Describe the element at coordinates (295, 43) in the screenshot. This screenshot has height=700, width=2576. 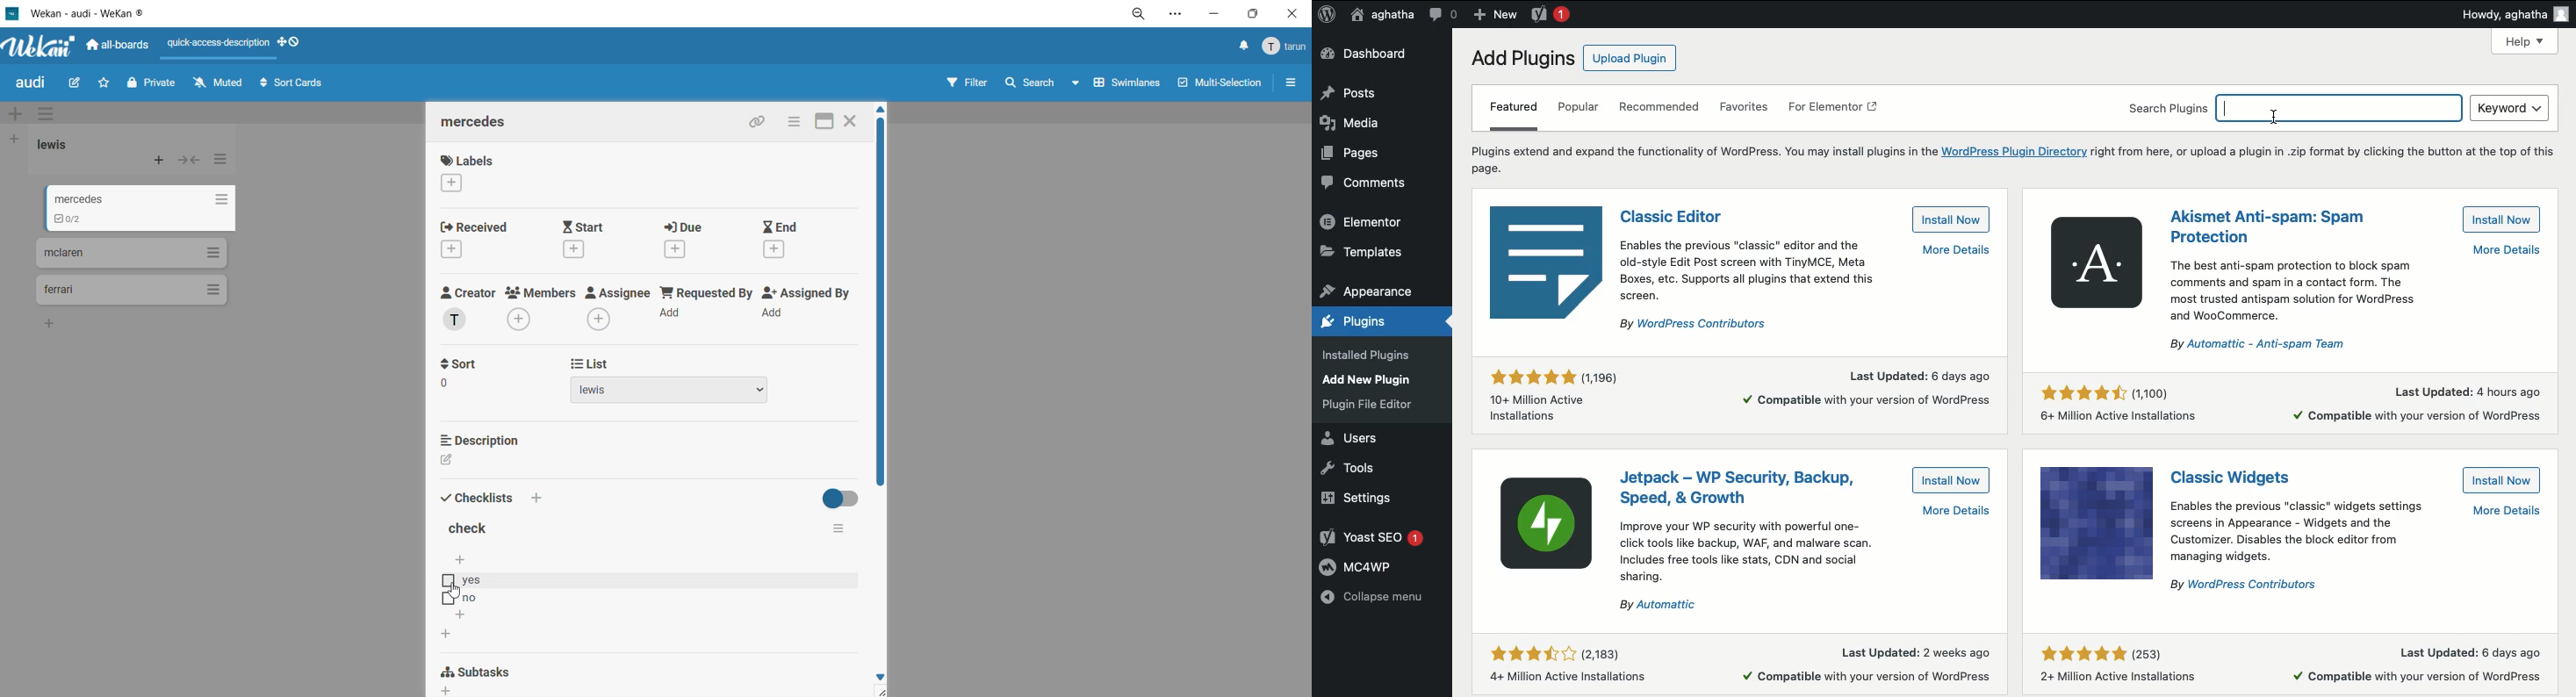
I see `show desktop drag handles` at that location.